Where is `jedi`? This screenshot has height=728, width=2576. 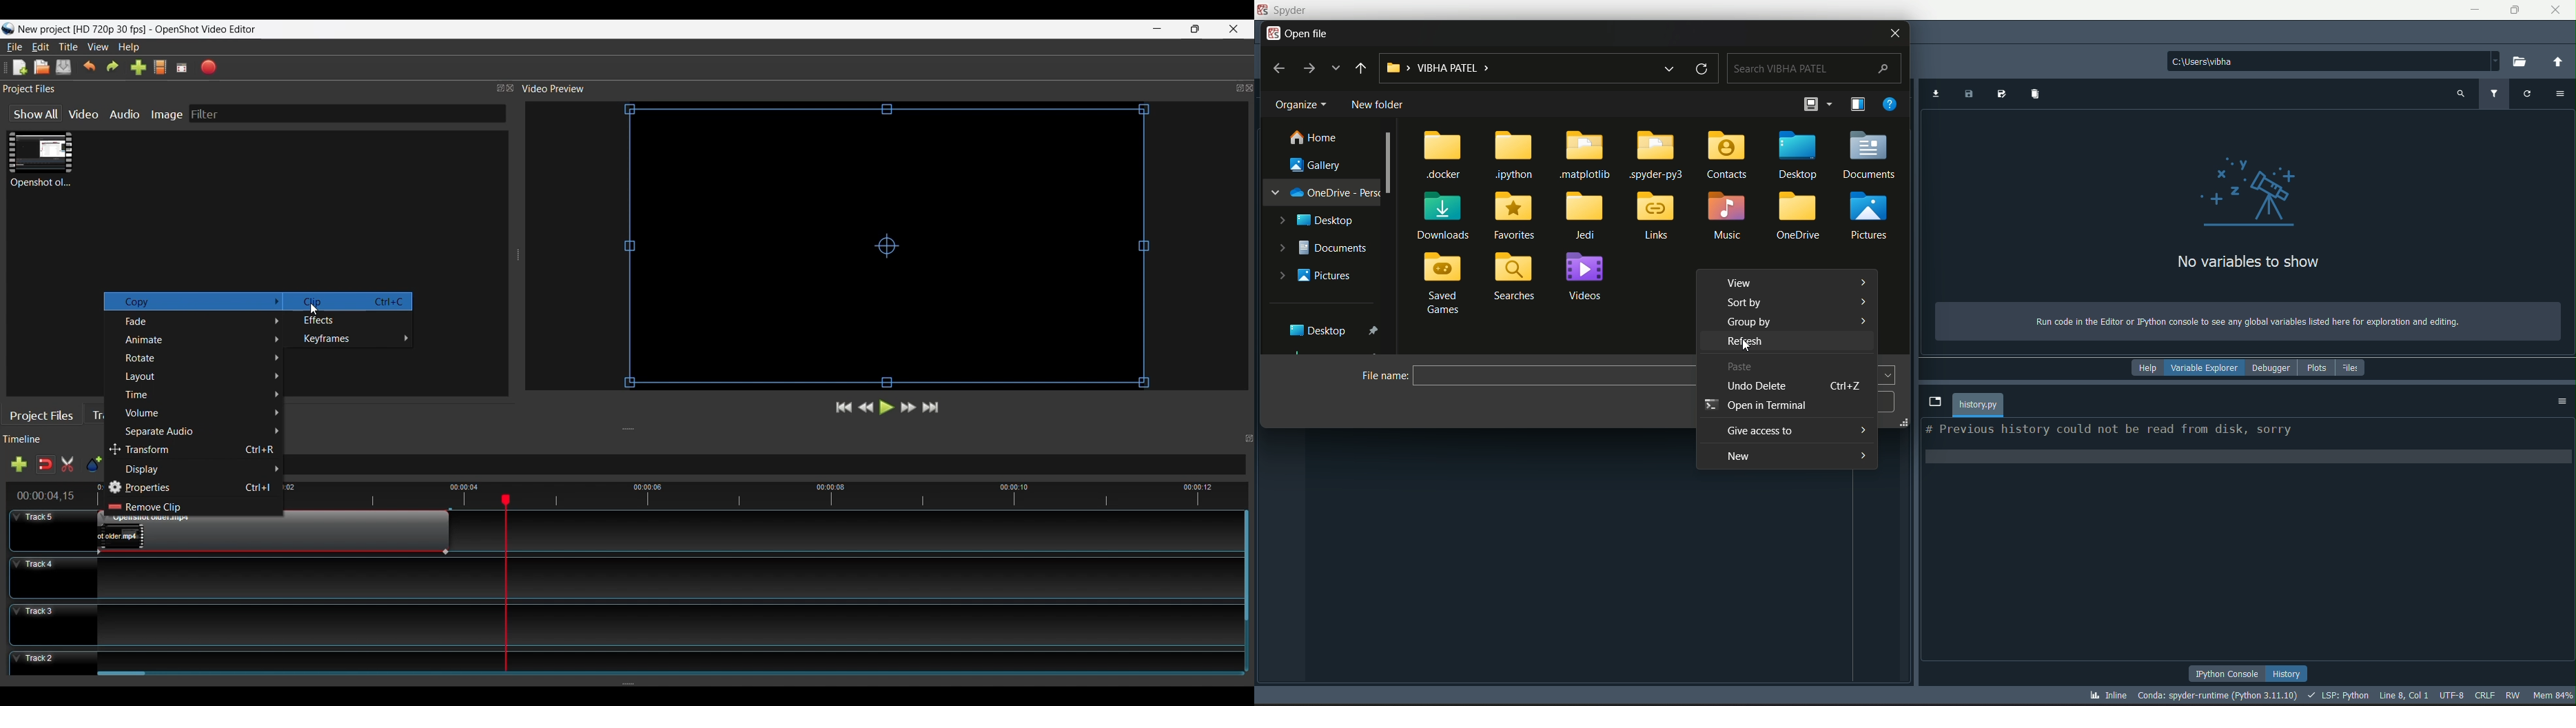 jedi is located at coordinates (1586, 216).